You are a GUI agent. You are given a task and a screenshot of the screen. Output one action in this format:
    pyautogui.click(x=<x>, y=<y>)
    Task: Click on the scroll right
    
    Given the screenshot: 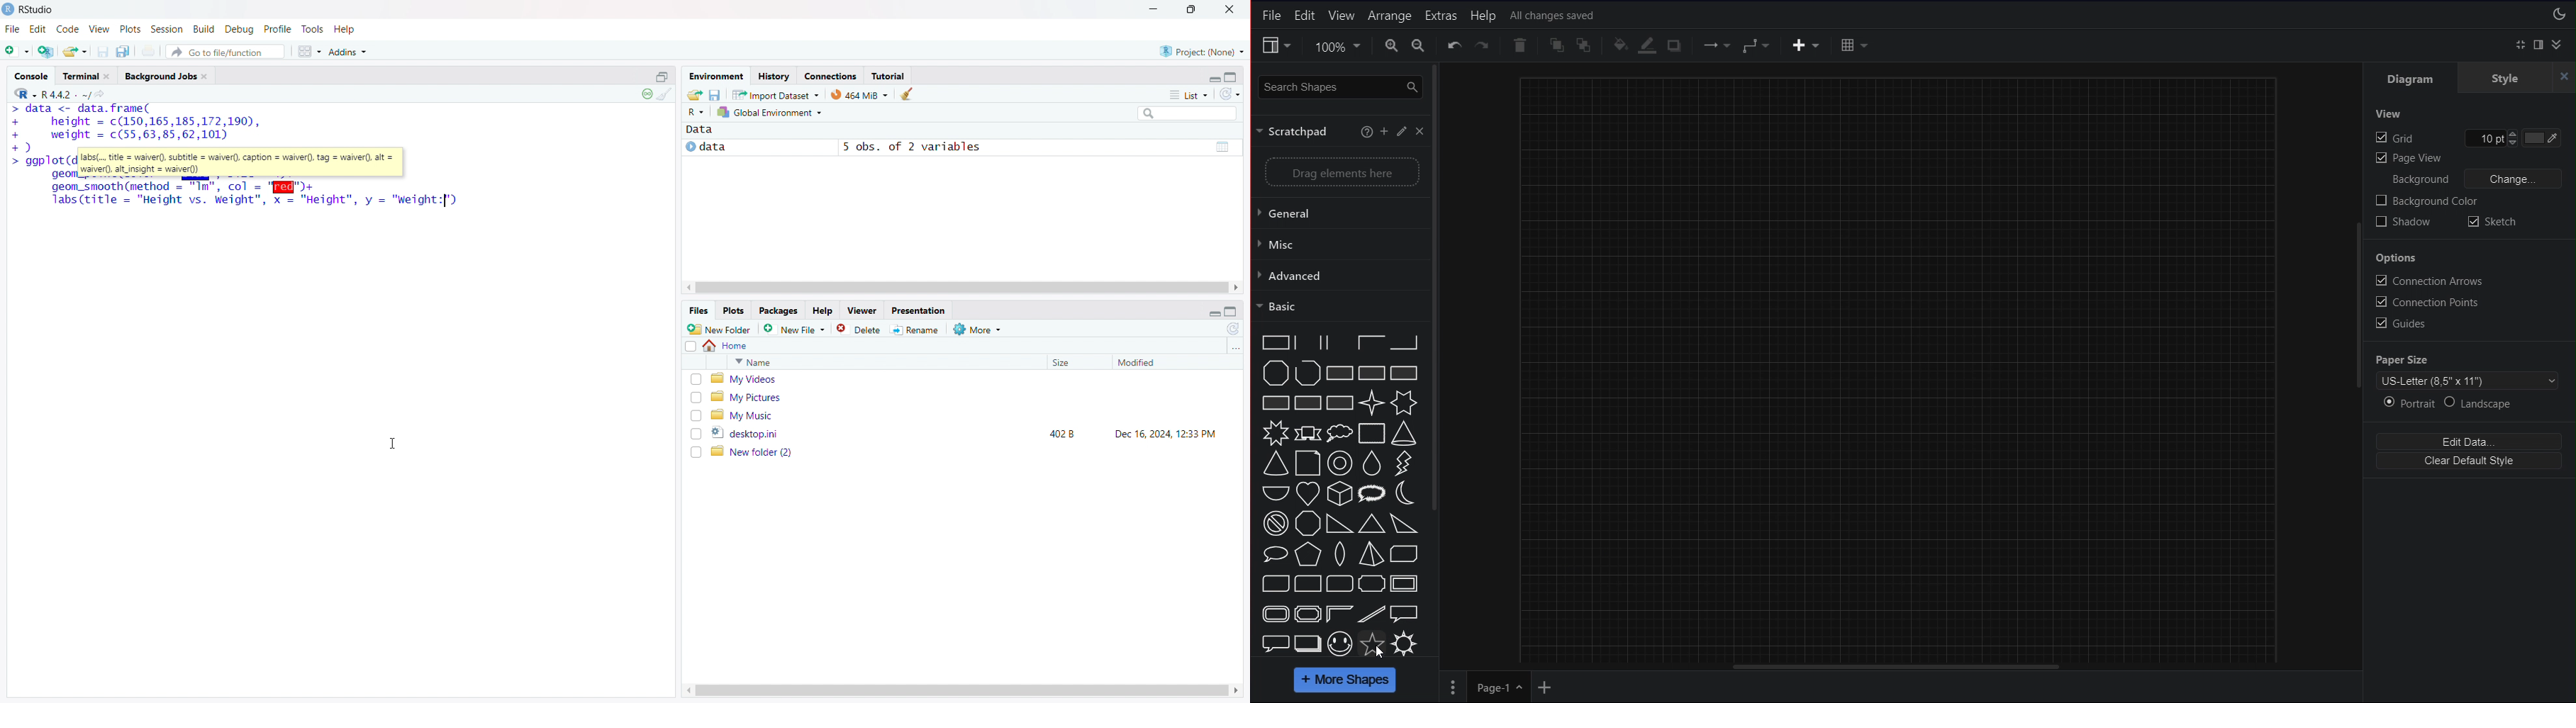 What is the action you would take?
    pyautogui.click(x=1237, y=288)
    